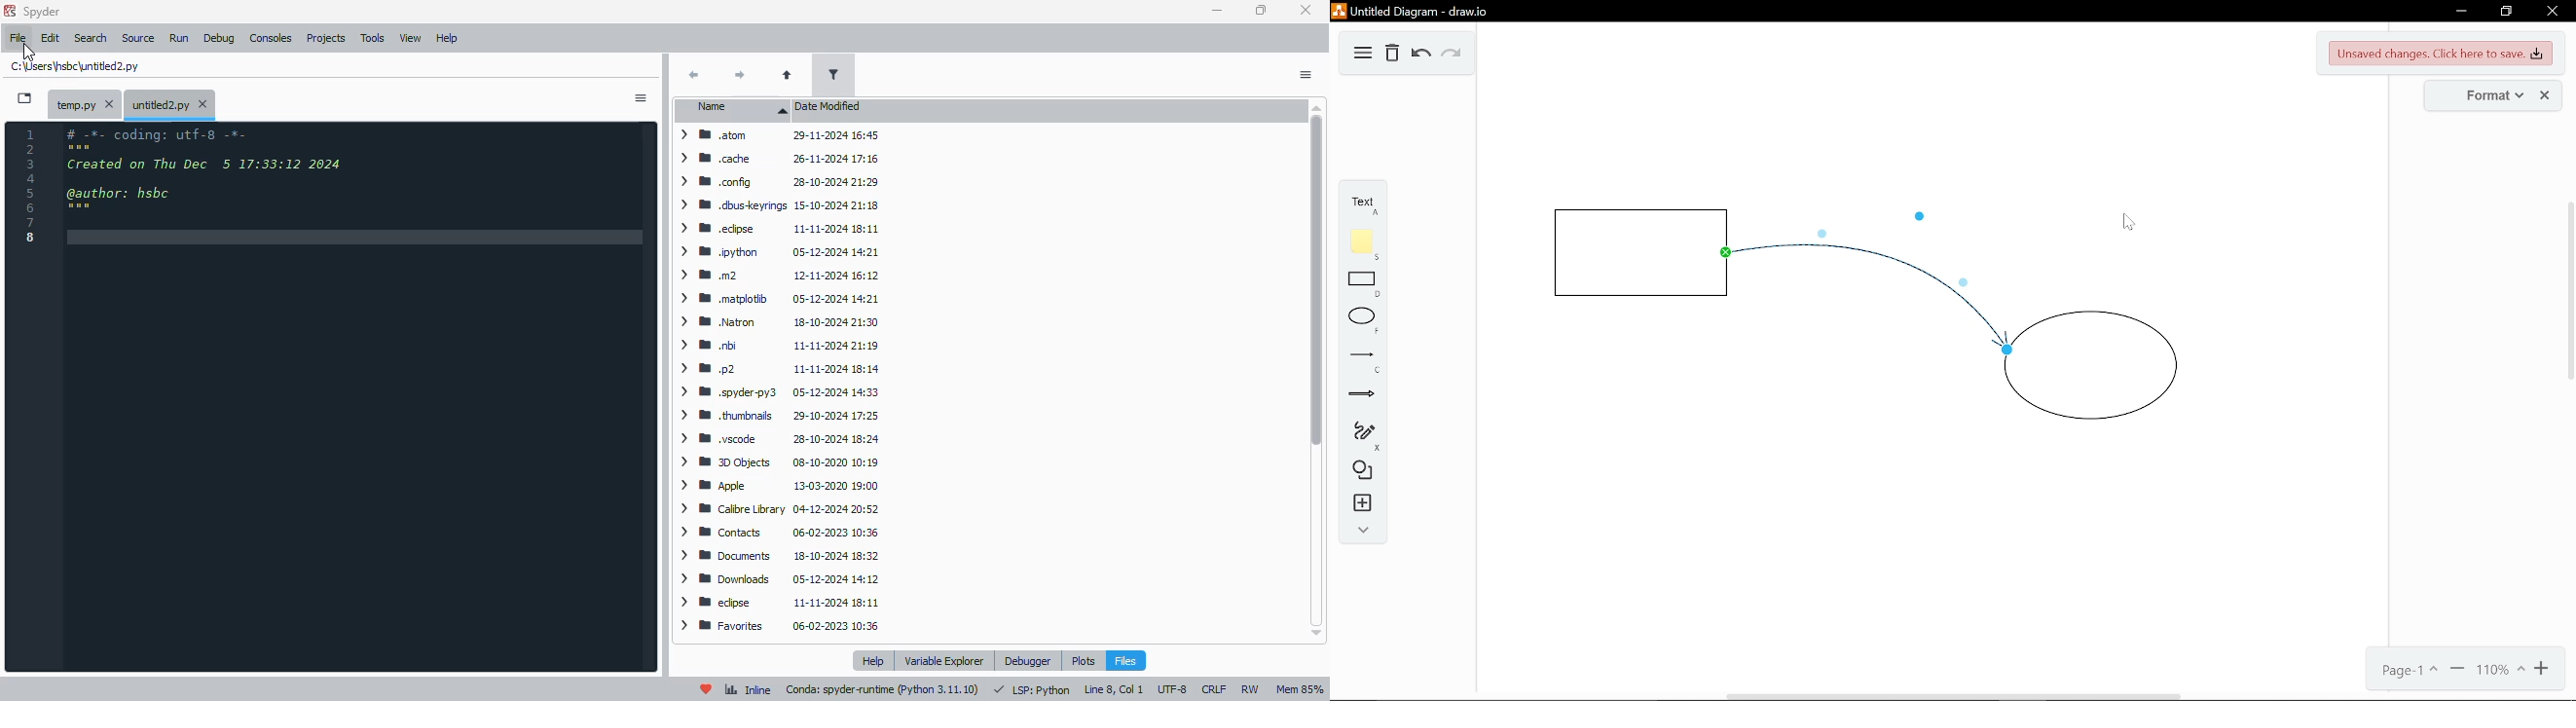 Image resolution: width=2576 pixels, height=728 pixels. I want to click on Diagram, so click(1360, 55).